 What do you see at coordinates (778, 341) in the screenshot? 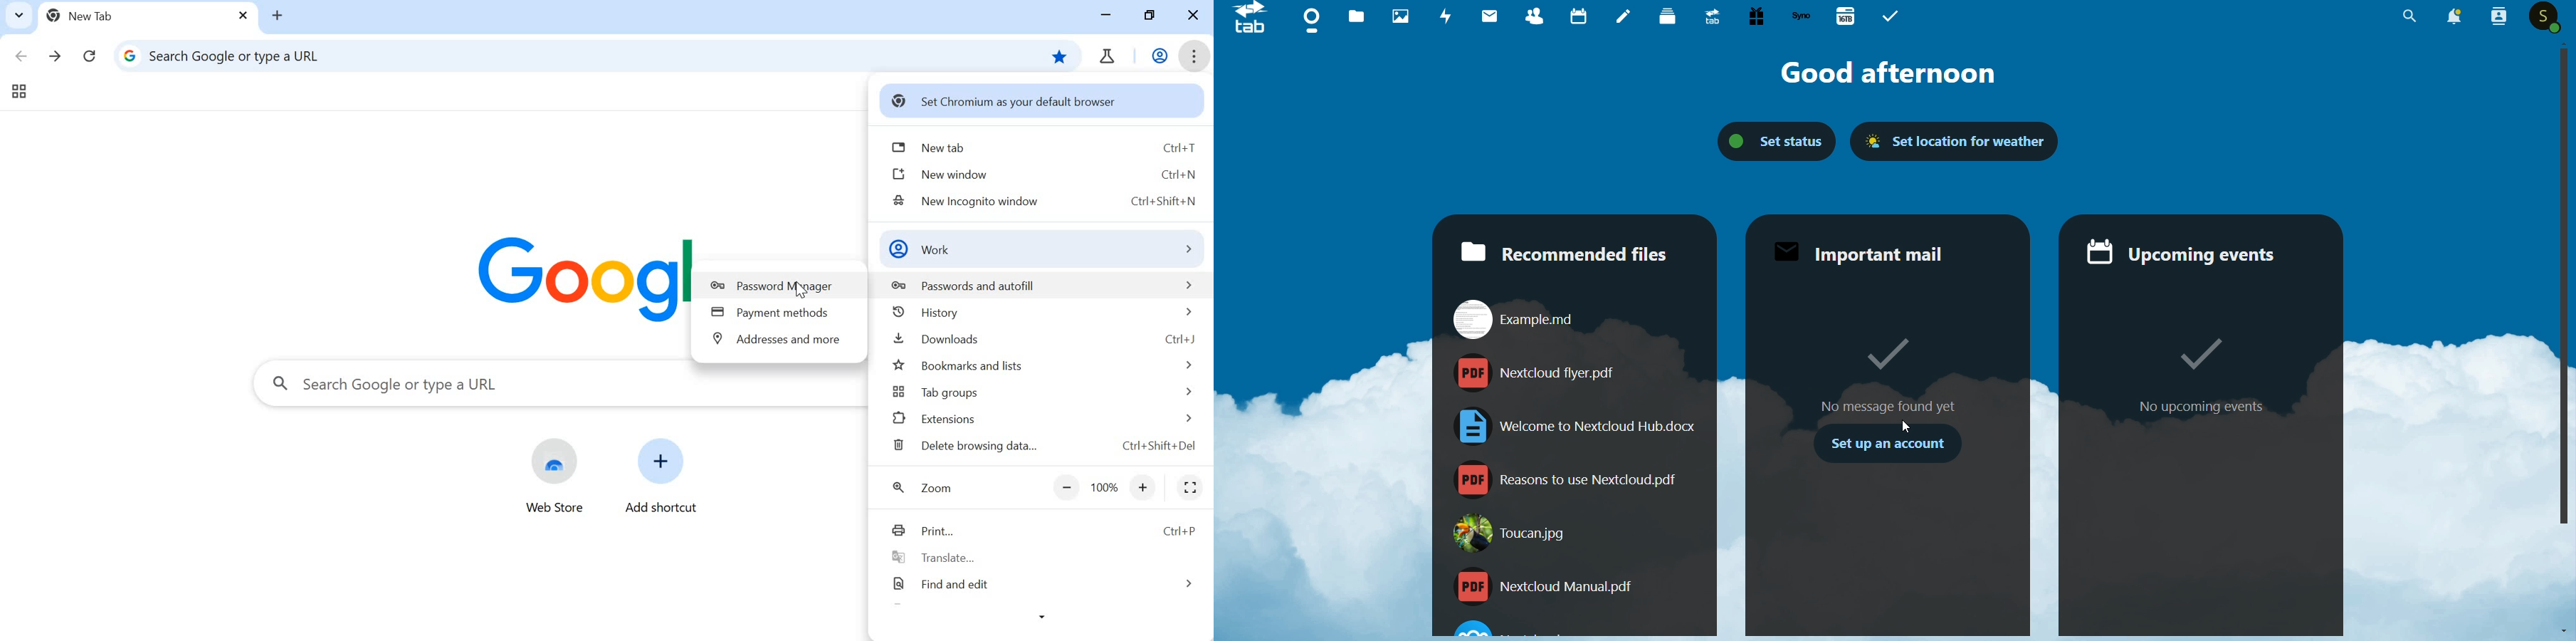
I see `addresses and more` at bounding box center [778, 341].